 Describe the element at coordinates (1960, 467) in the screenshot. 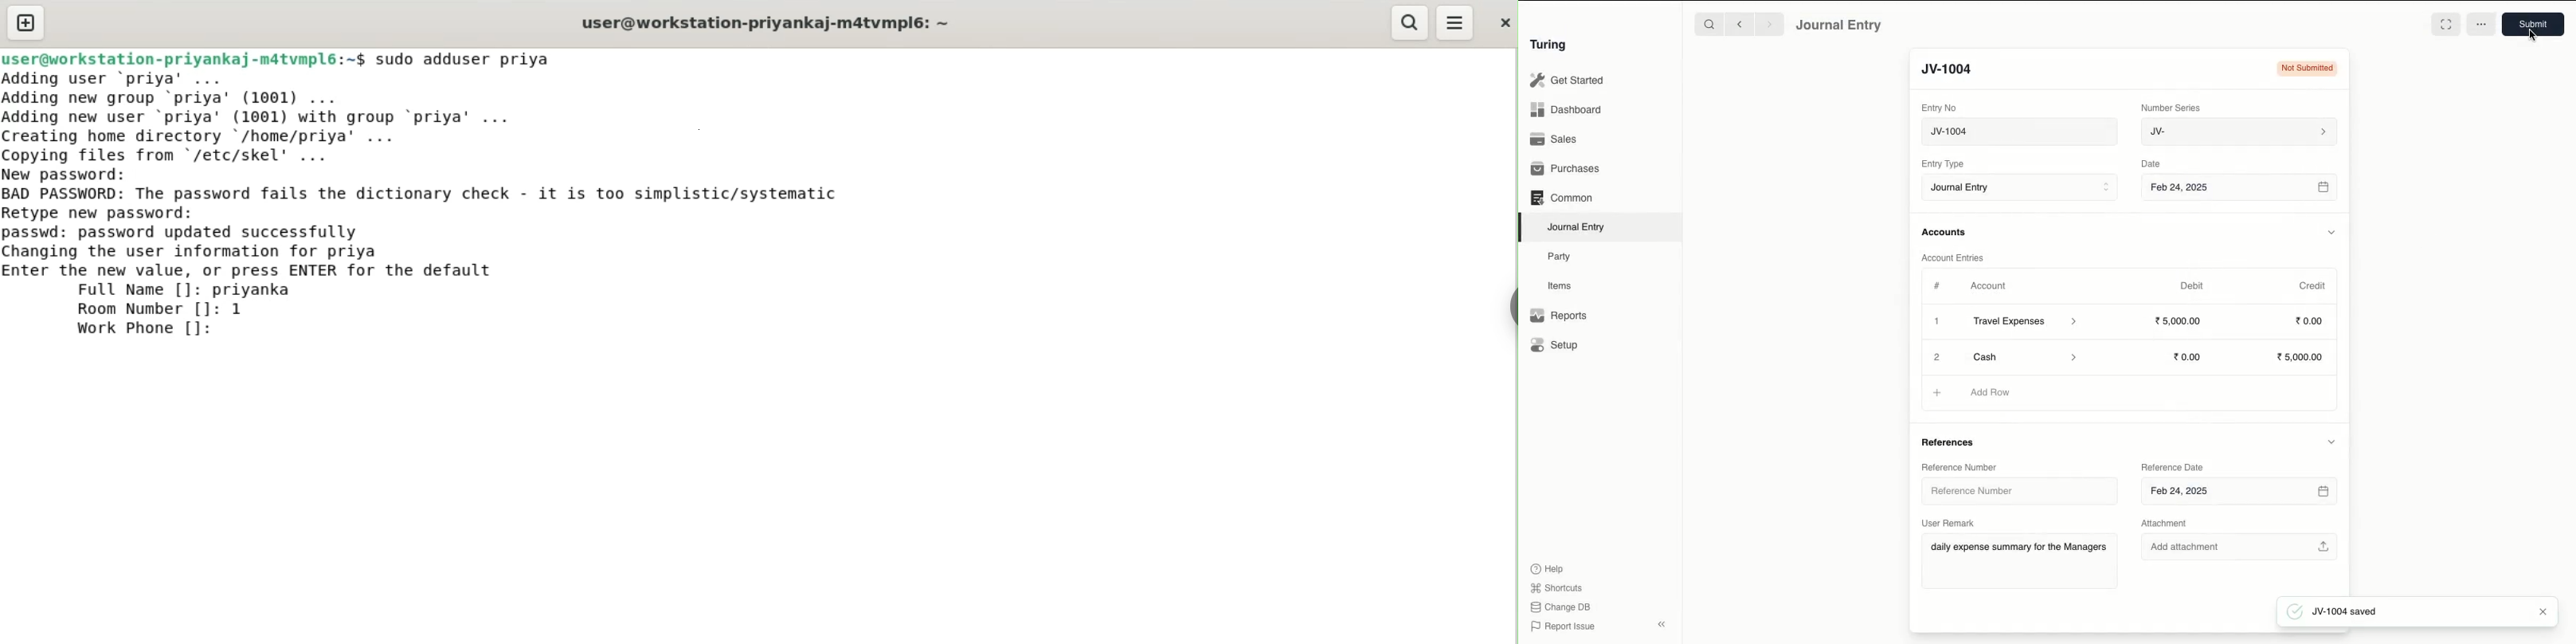

I see `Reference Number` at that location.